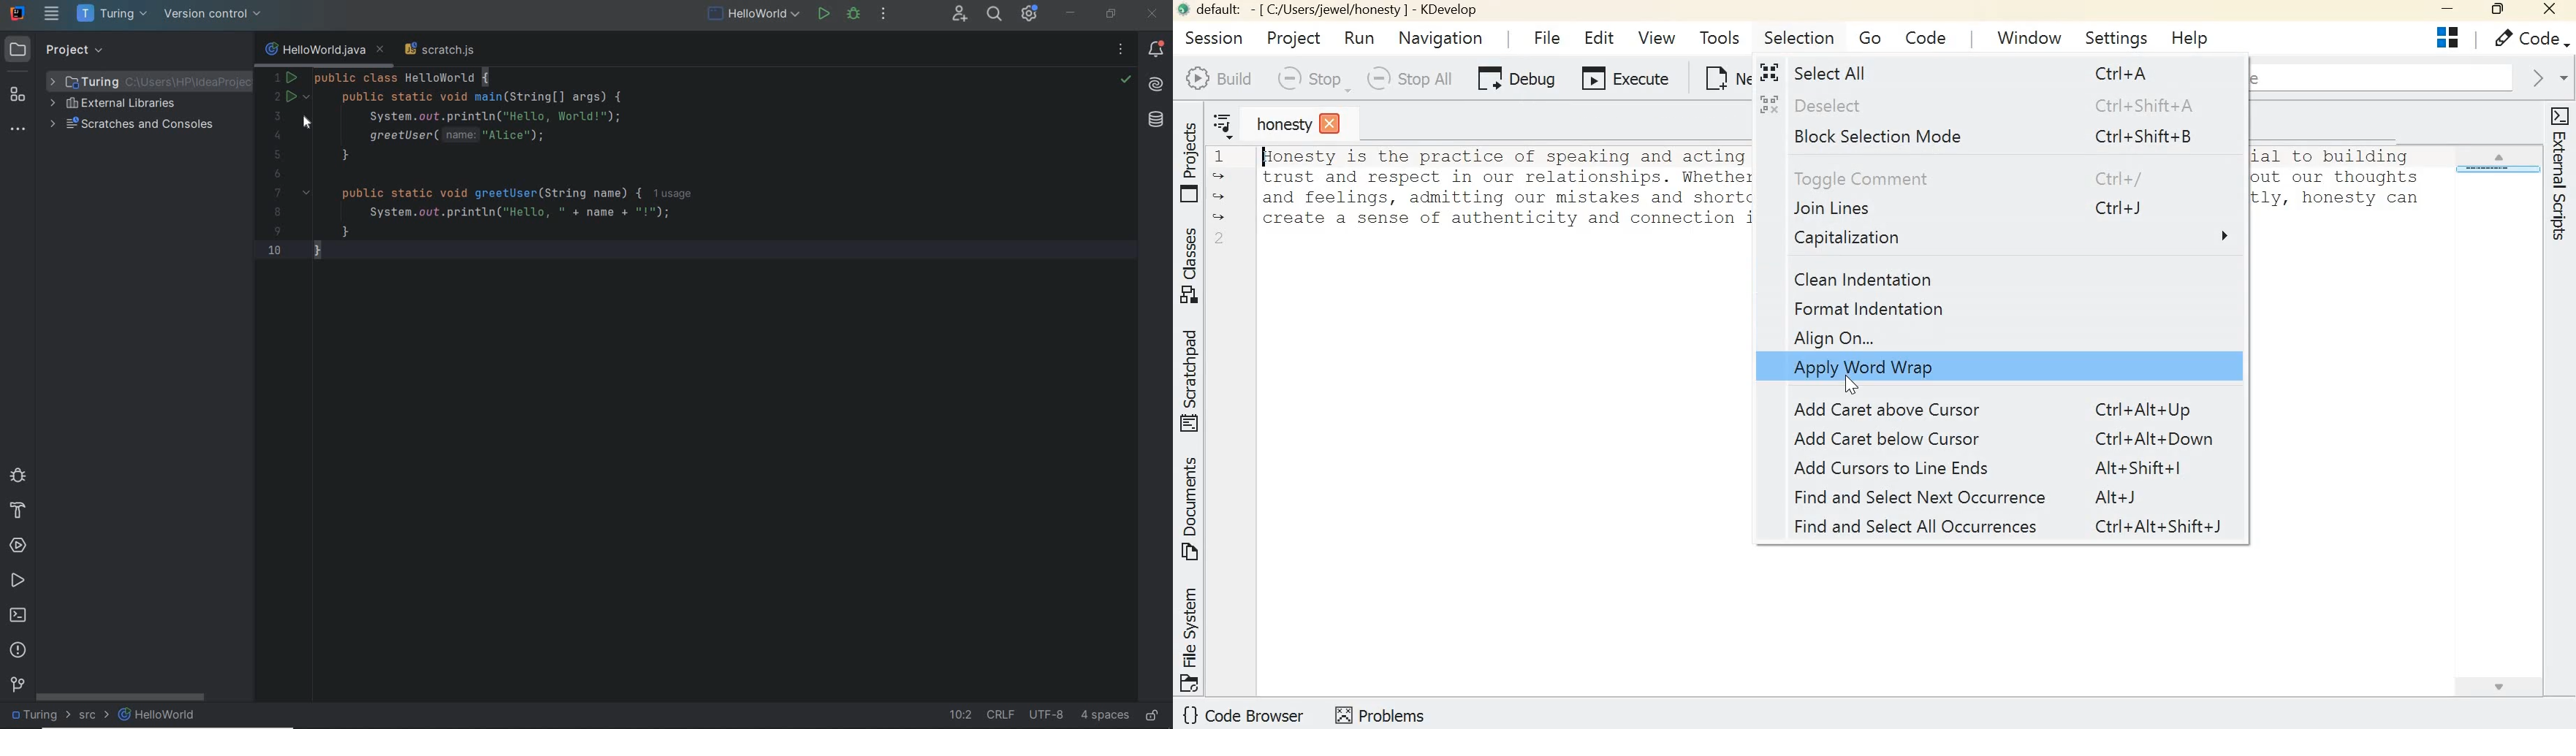 This screenshot has height=756, width=2576. Describe the element at coordinates (1625, 81) in the screenshot. I see `Execute current launch` at that location.